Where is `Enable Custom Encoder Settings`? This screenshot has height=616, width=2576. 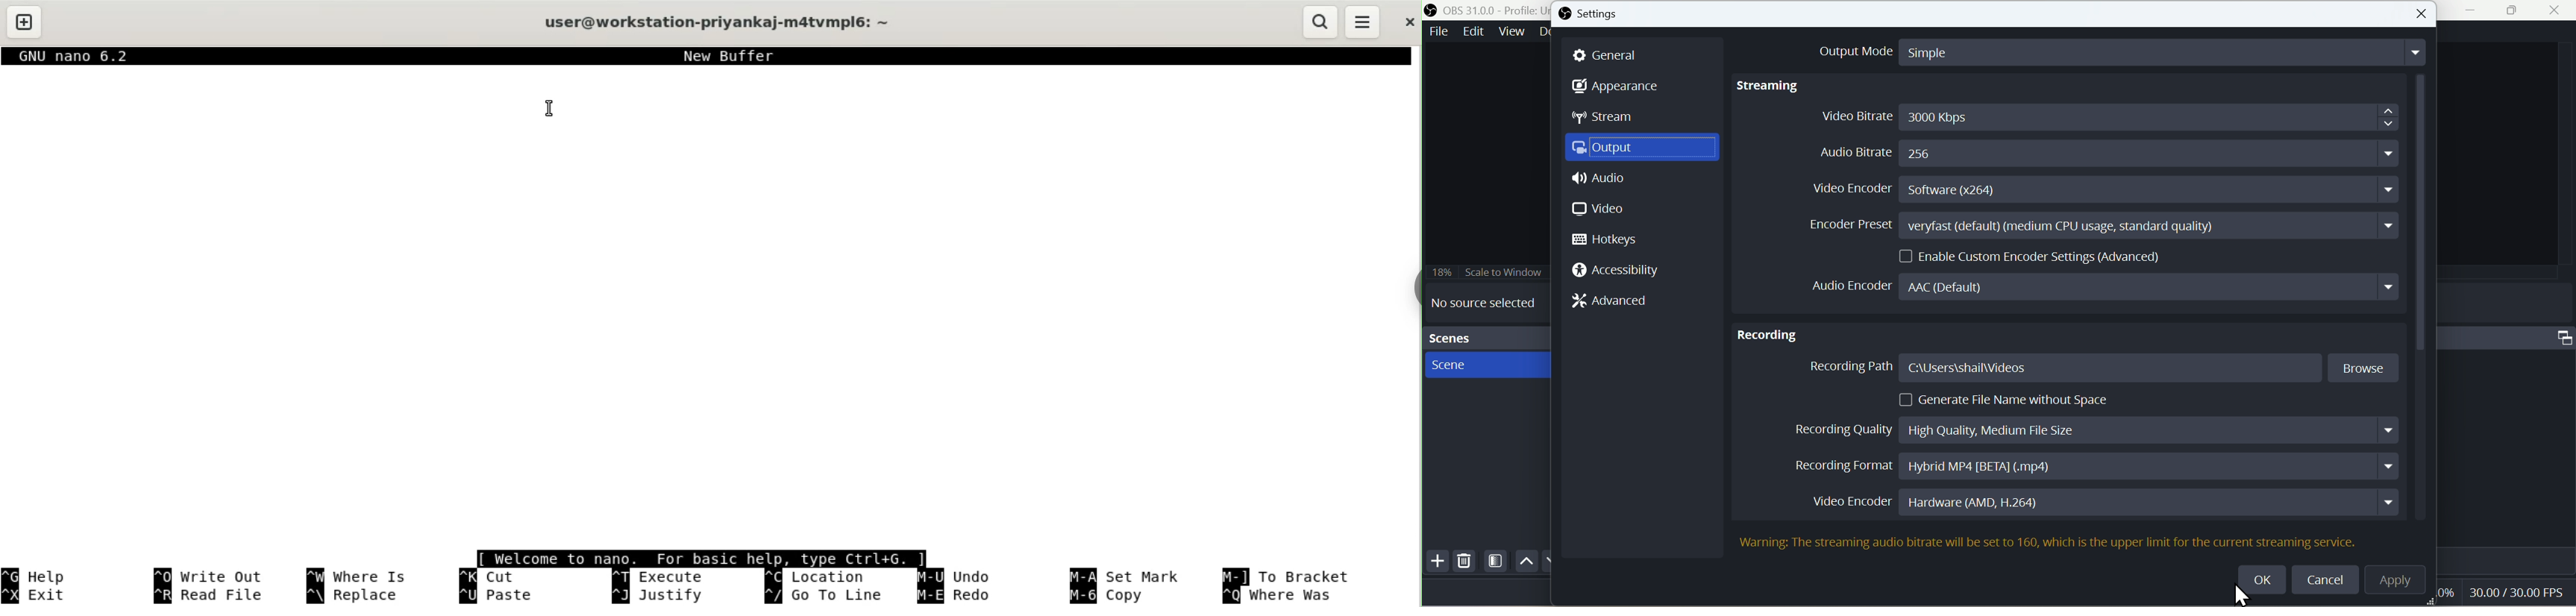
Enable Custom Encoder Settings is located at coordinates (2035, 255).